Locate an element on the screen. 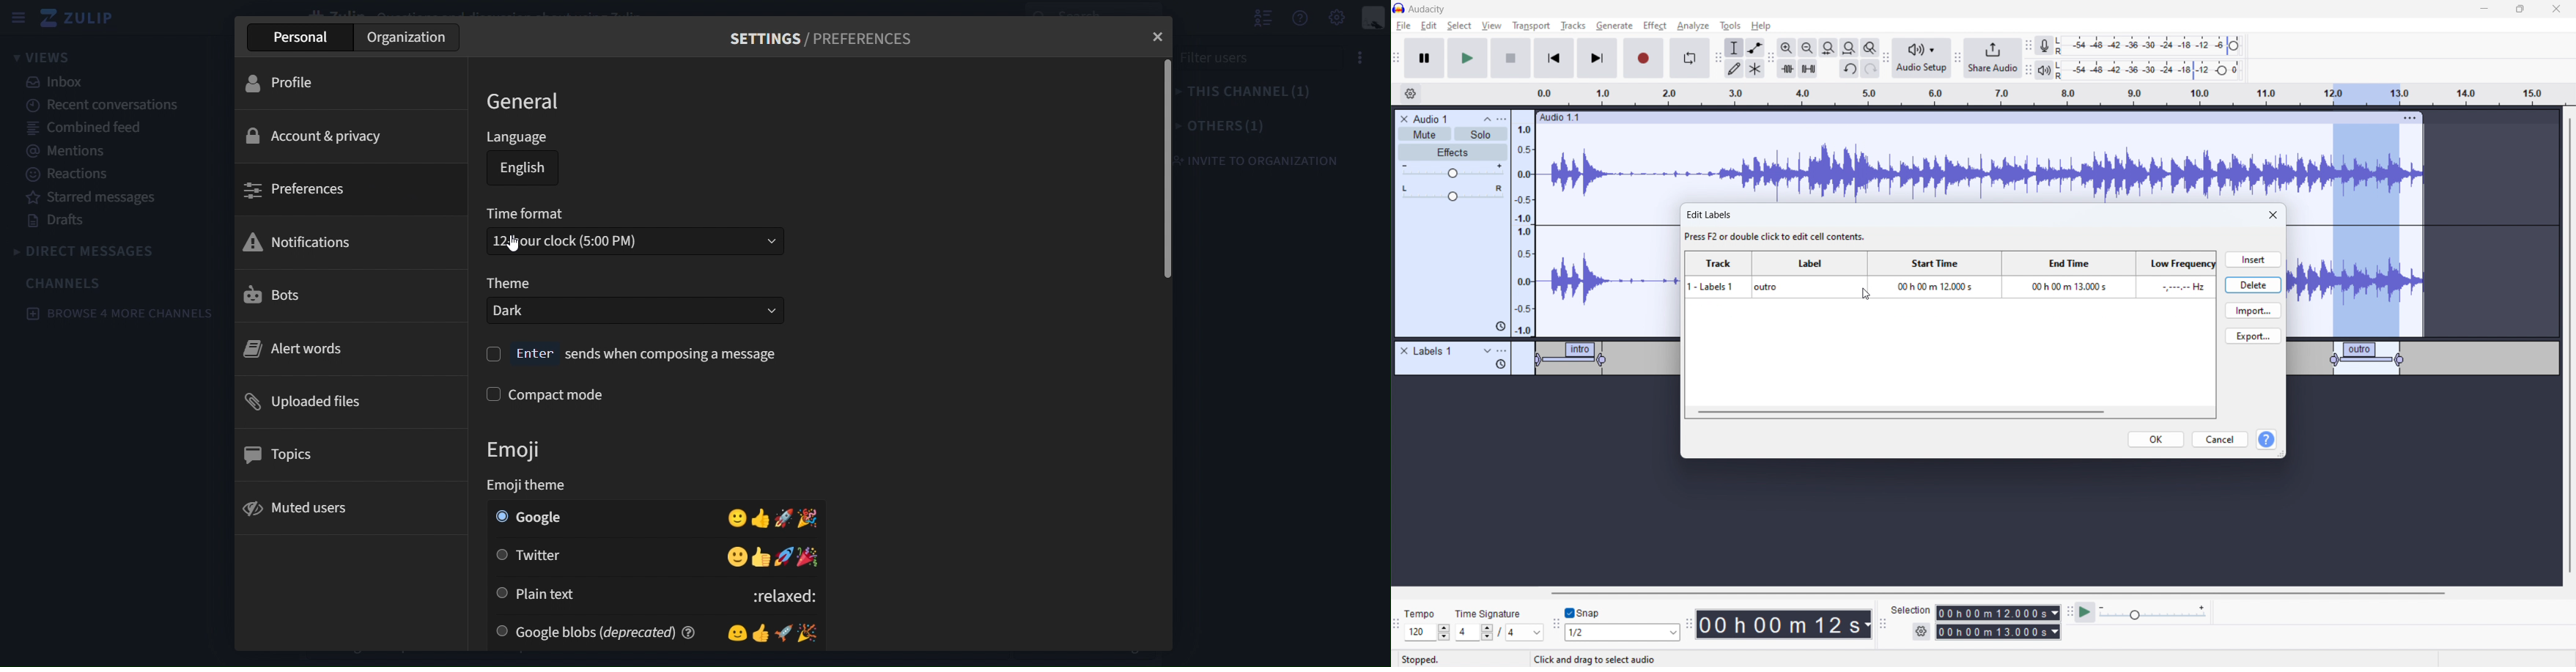  12 hour clock (5:00 PM) is located at coordinates (635, 243).